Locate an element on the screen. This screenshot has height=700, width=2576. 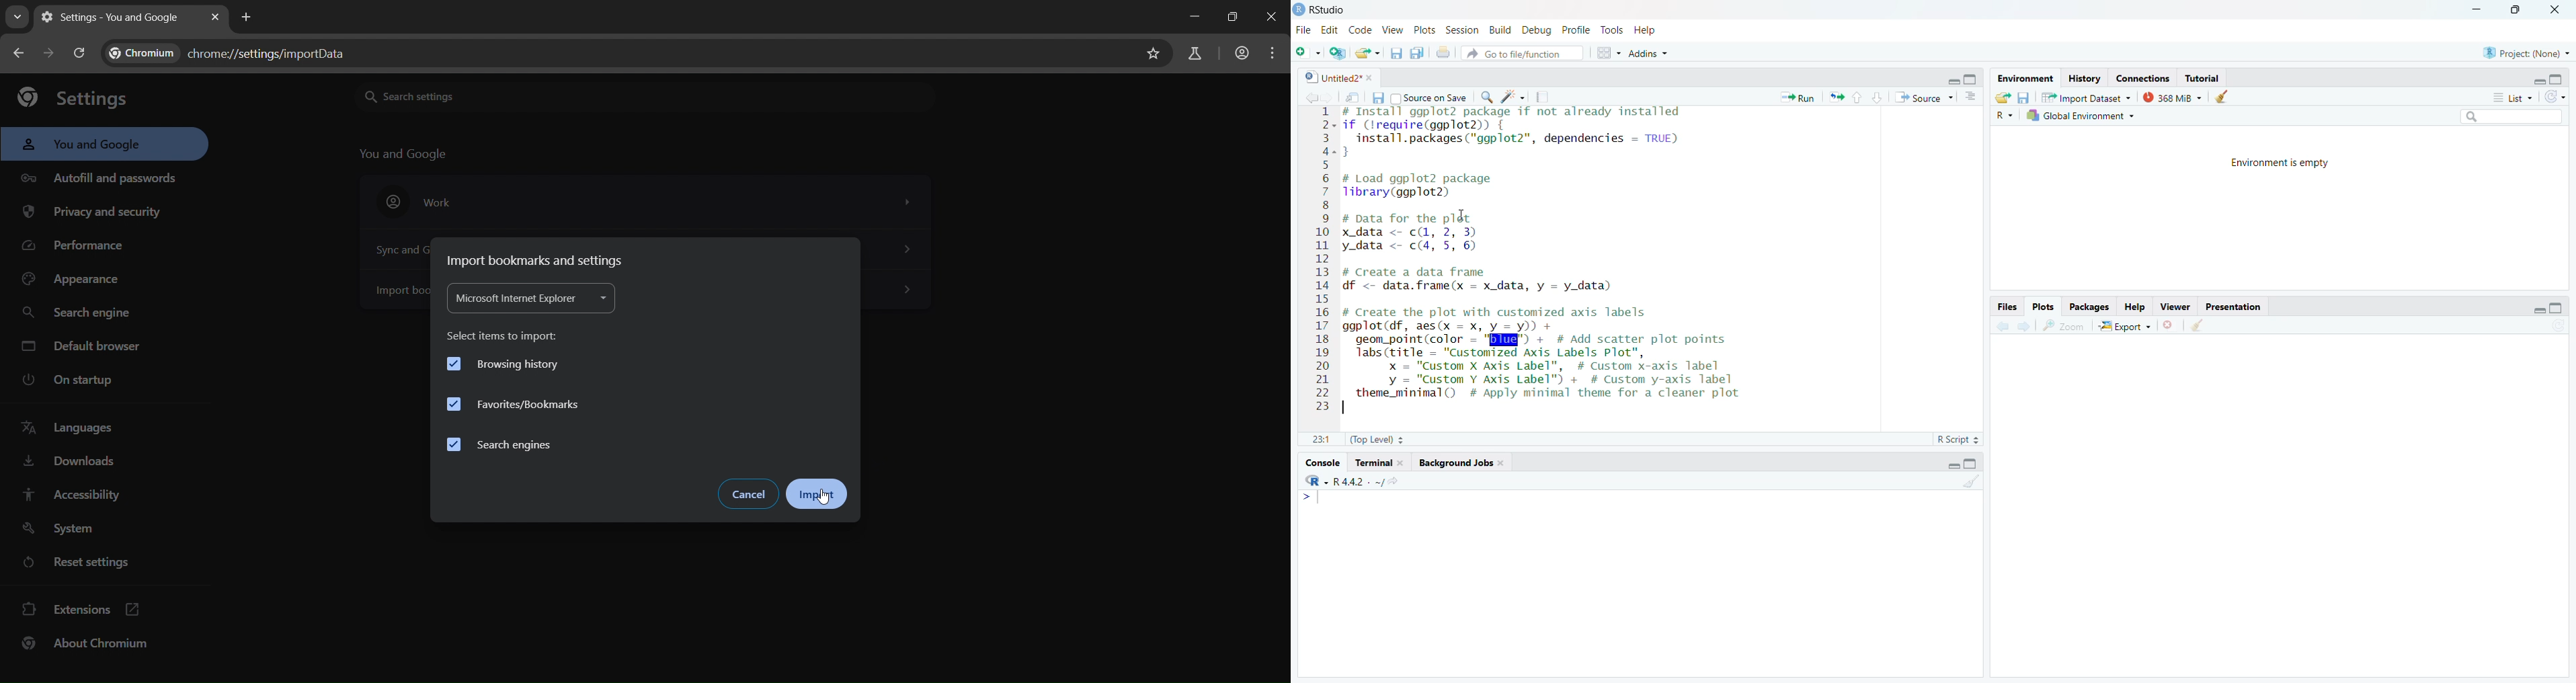
maximise is located at coordinates (1976, 464).